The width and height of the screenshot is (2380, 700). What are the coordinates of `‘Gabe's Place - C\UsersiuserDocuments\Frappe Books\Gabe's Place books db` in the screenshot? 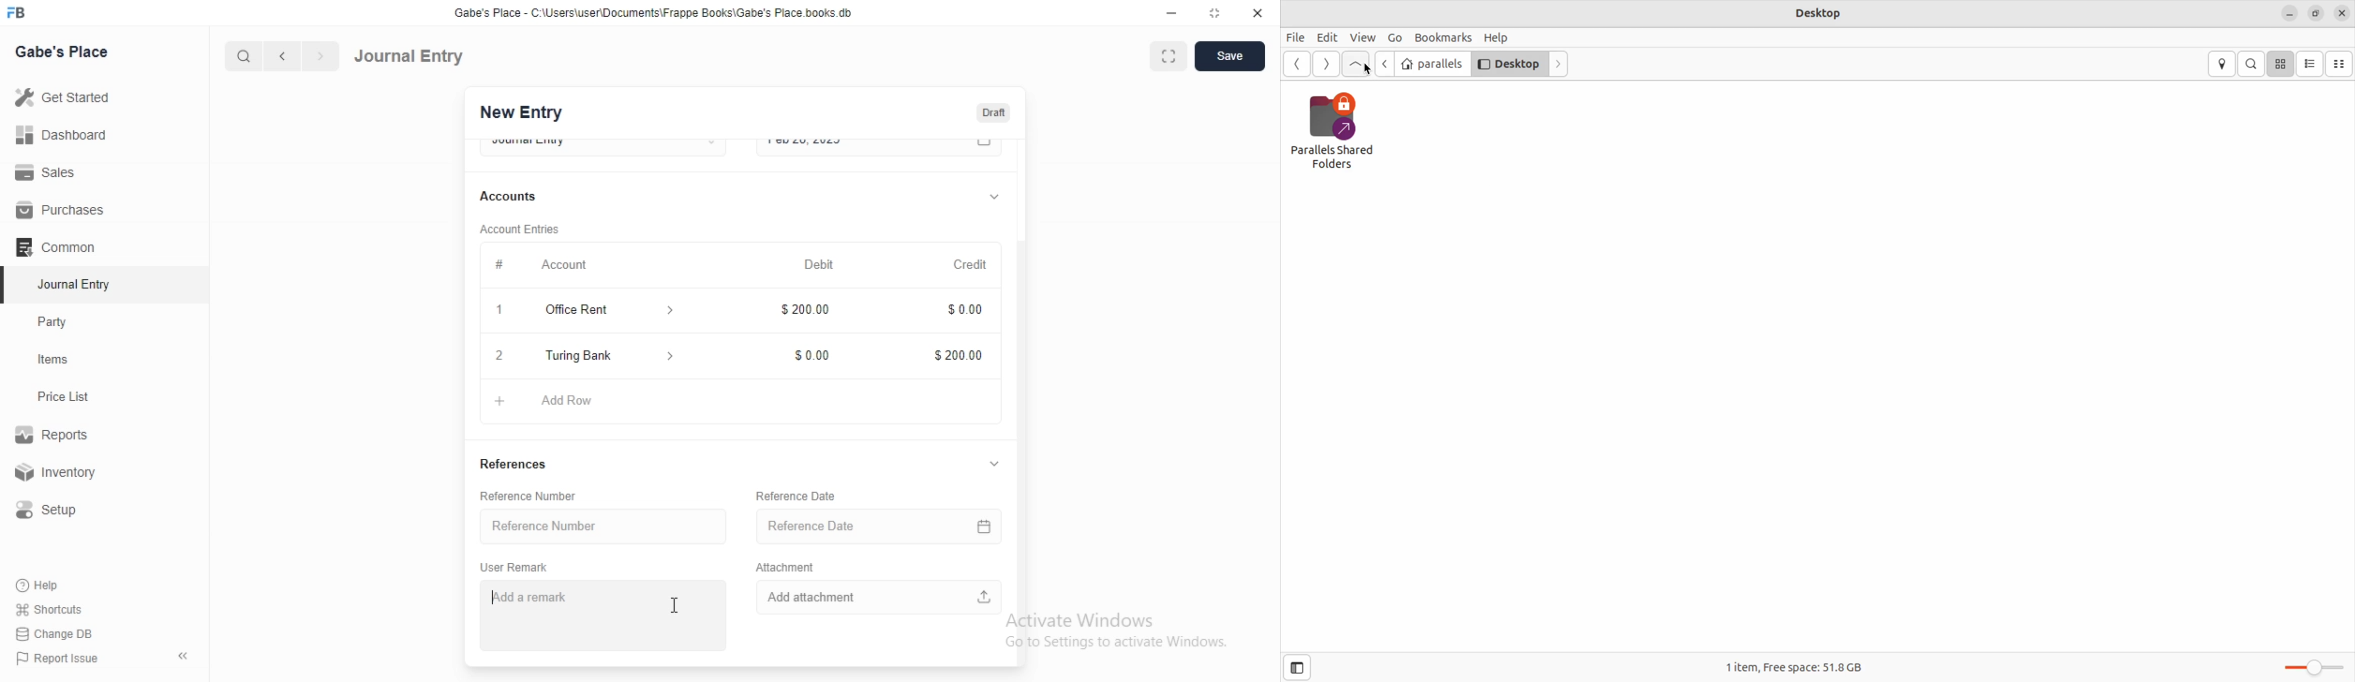 It's located at (669, 12).